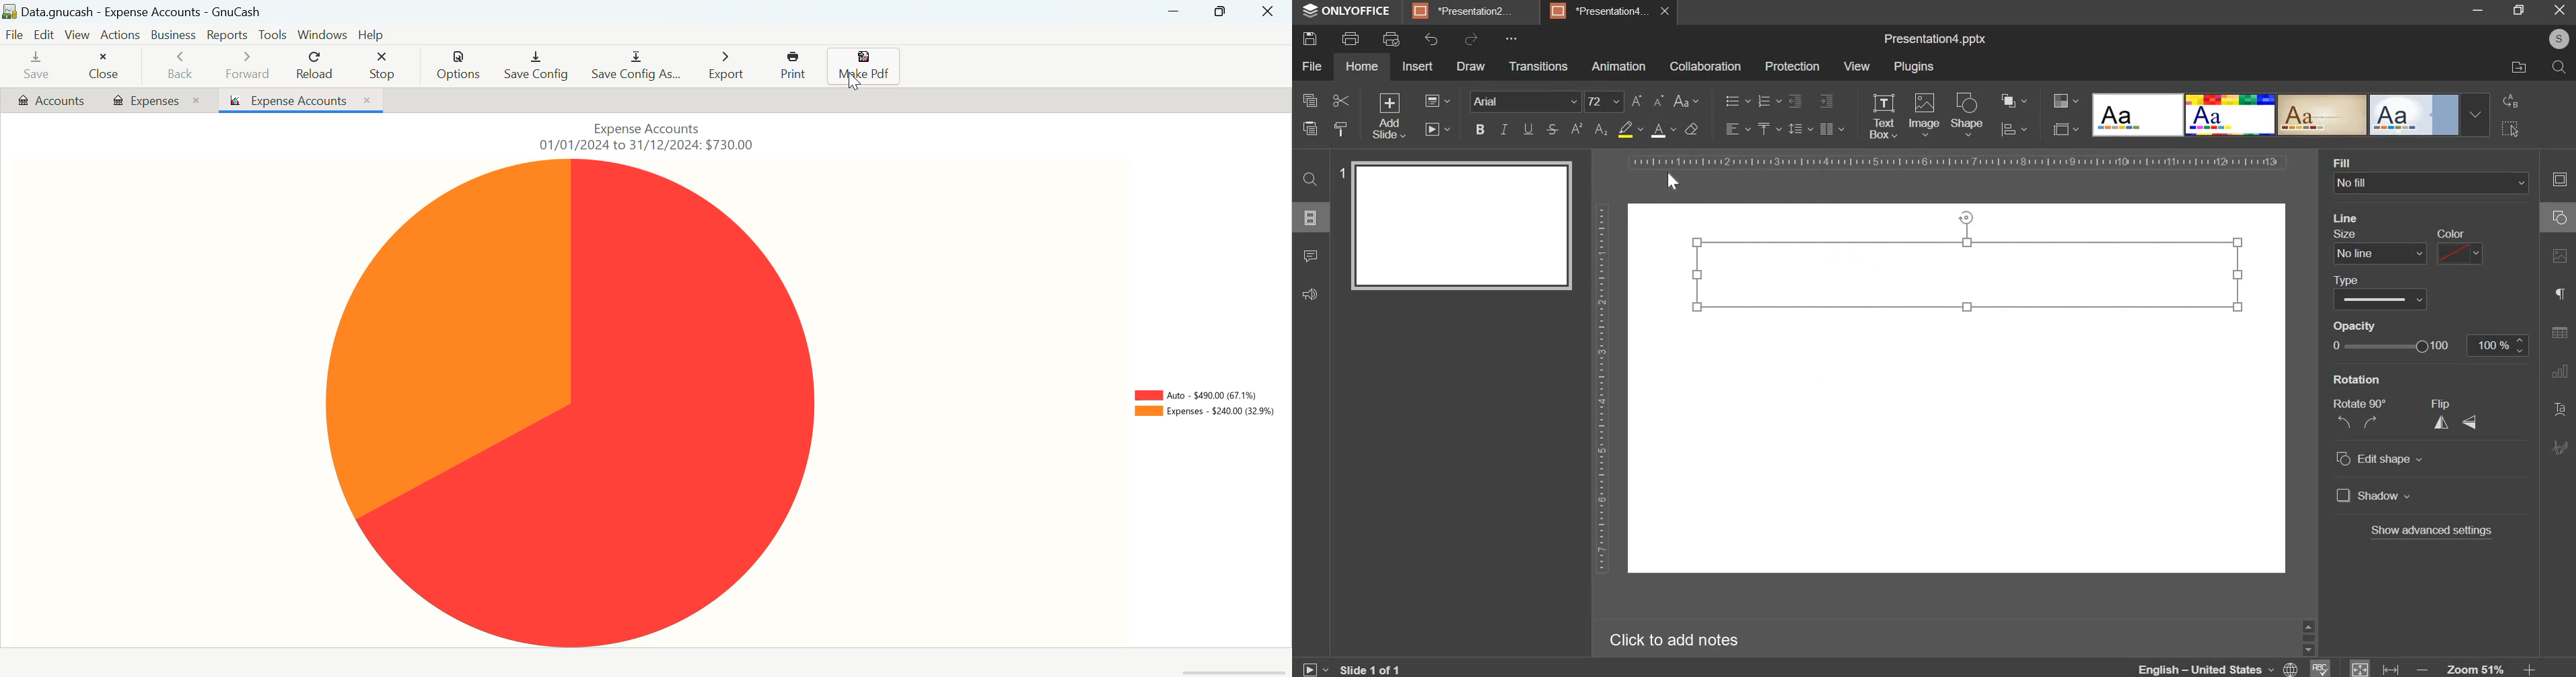 The width and height of the screenshot is (2576, 700). What do you see at coordinates (1309, 218) in the screenshot?
I see `slide menu` at bounding box center [1309, 218].